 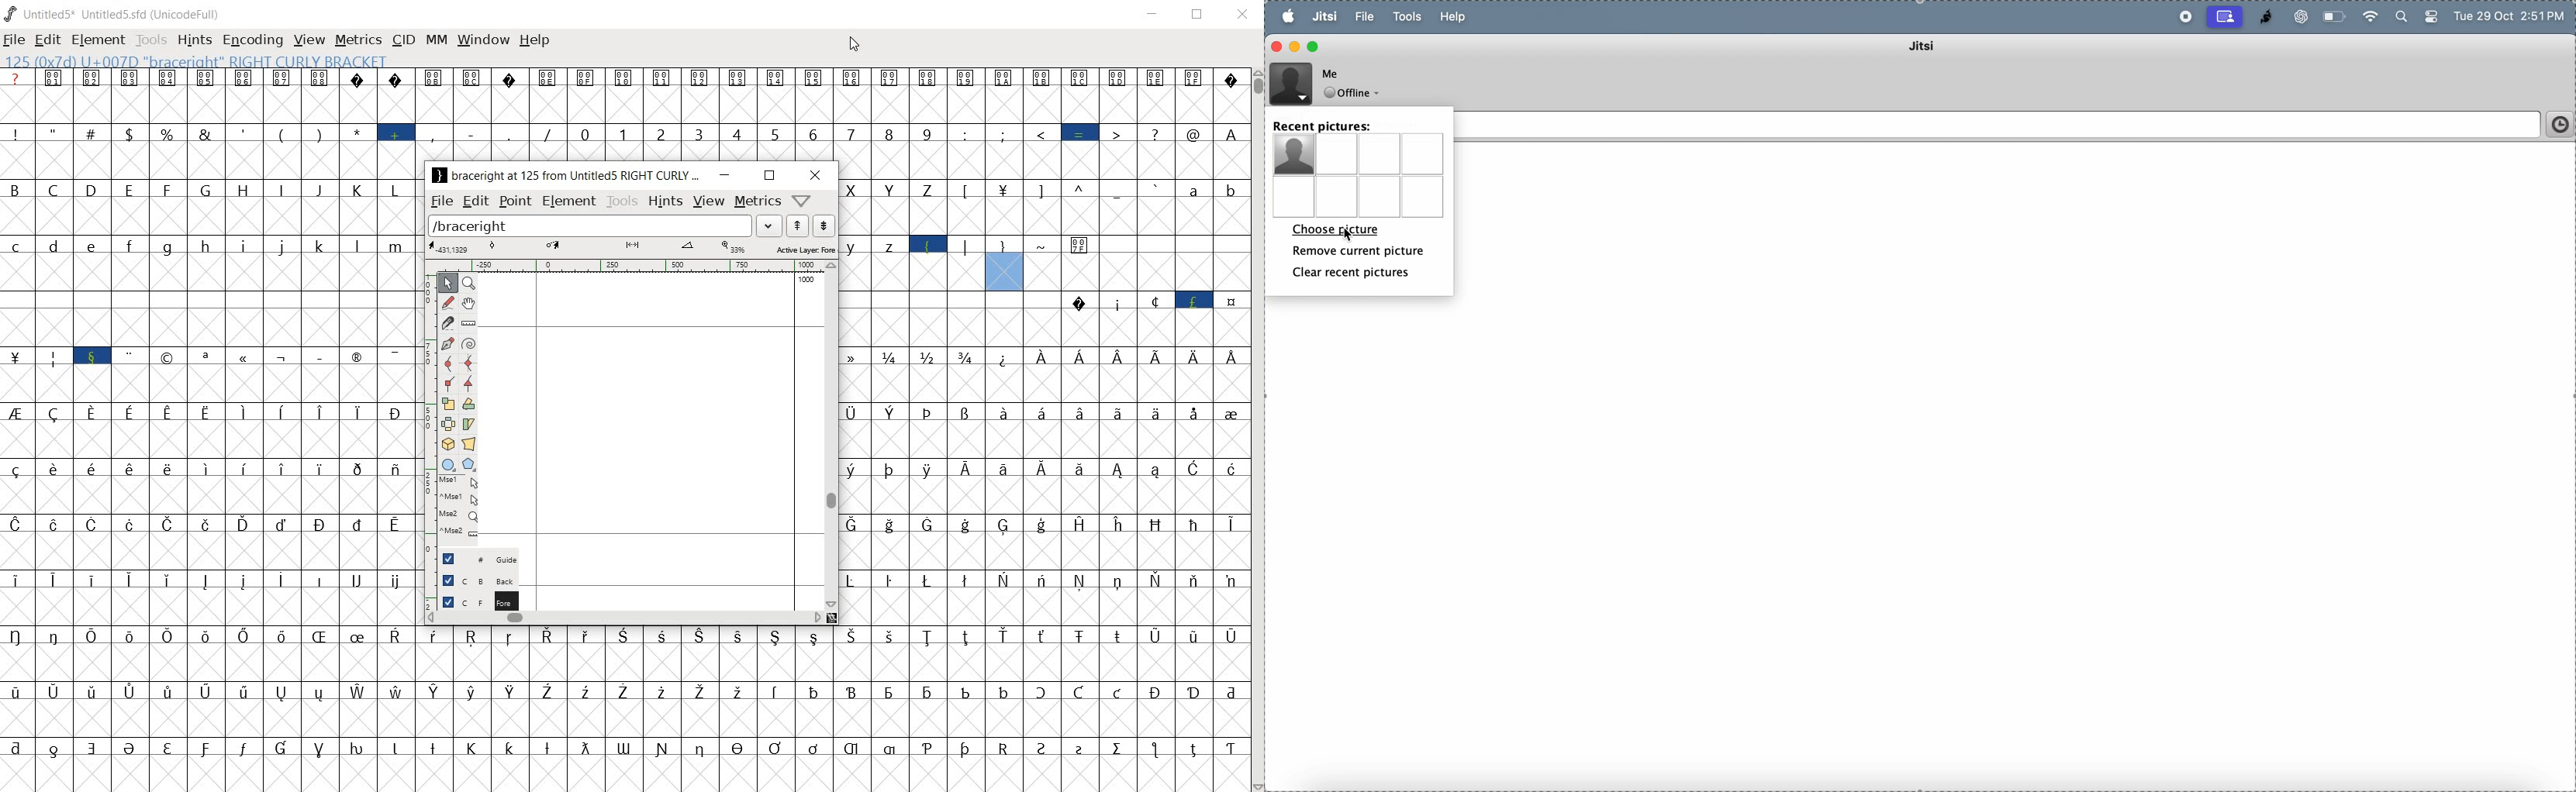 I want to click on glyph characters, so click(x=830, y=709).